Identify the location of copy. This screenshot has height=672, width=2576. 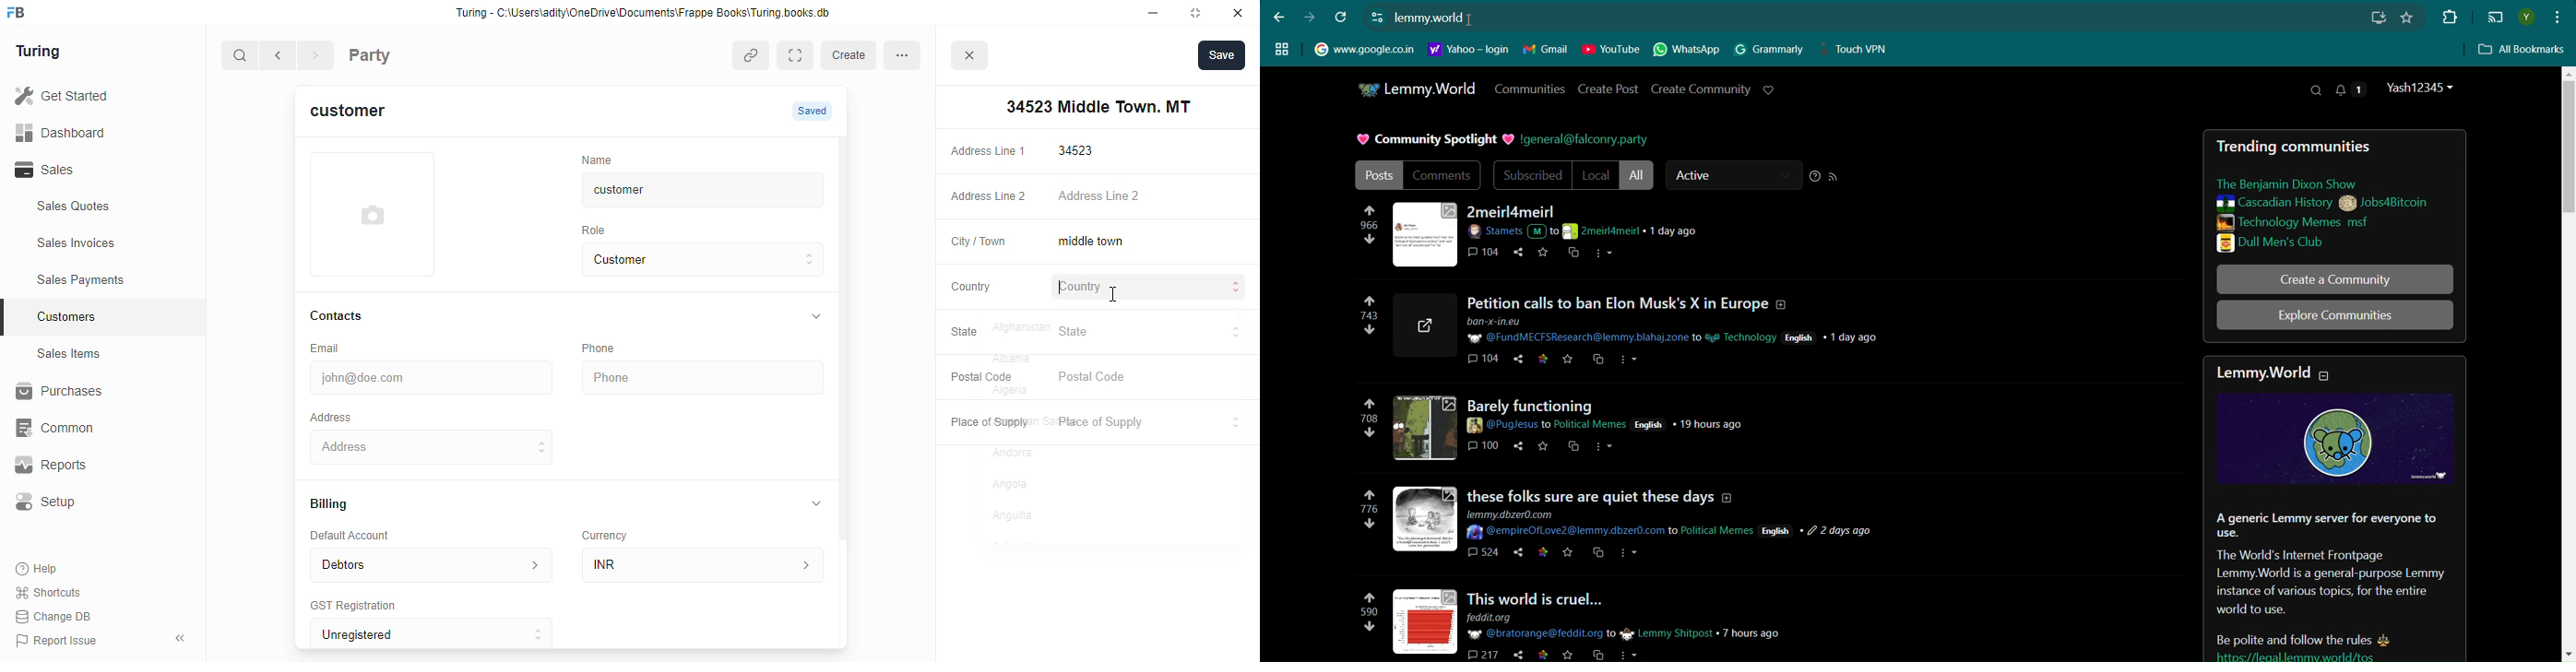
(1597, 360).